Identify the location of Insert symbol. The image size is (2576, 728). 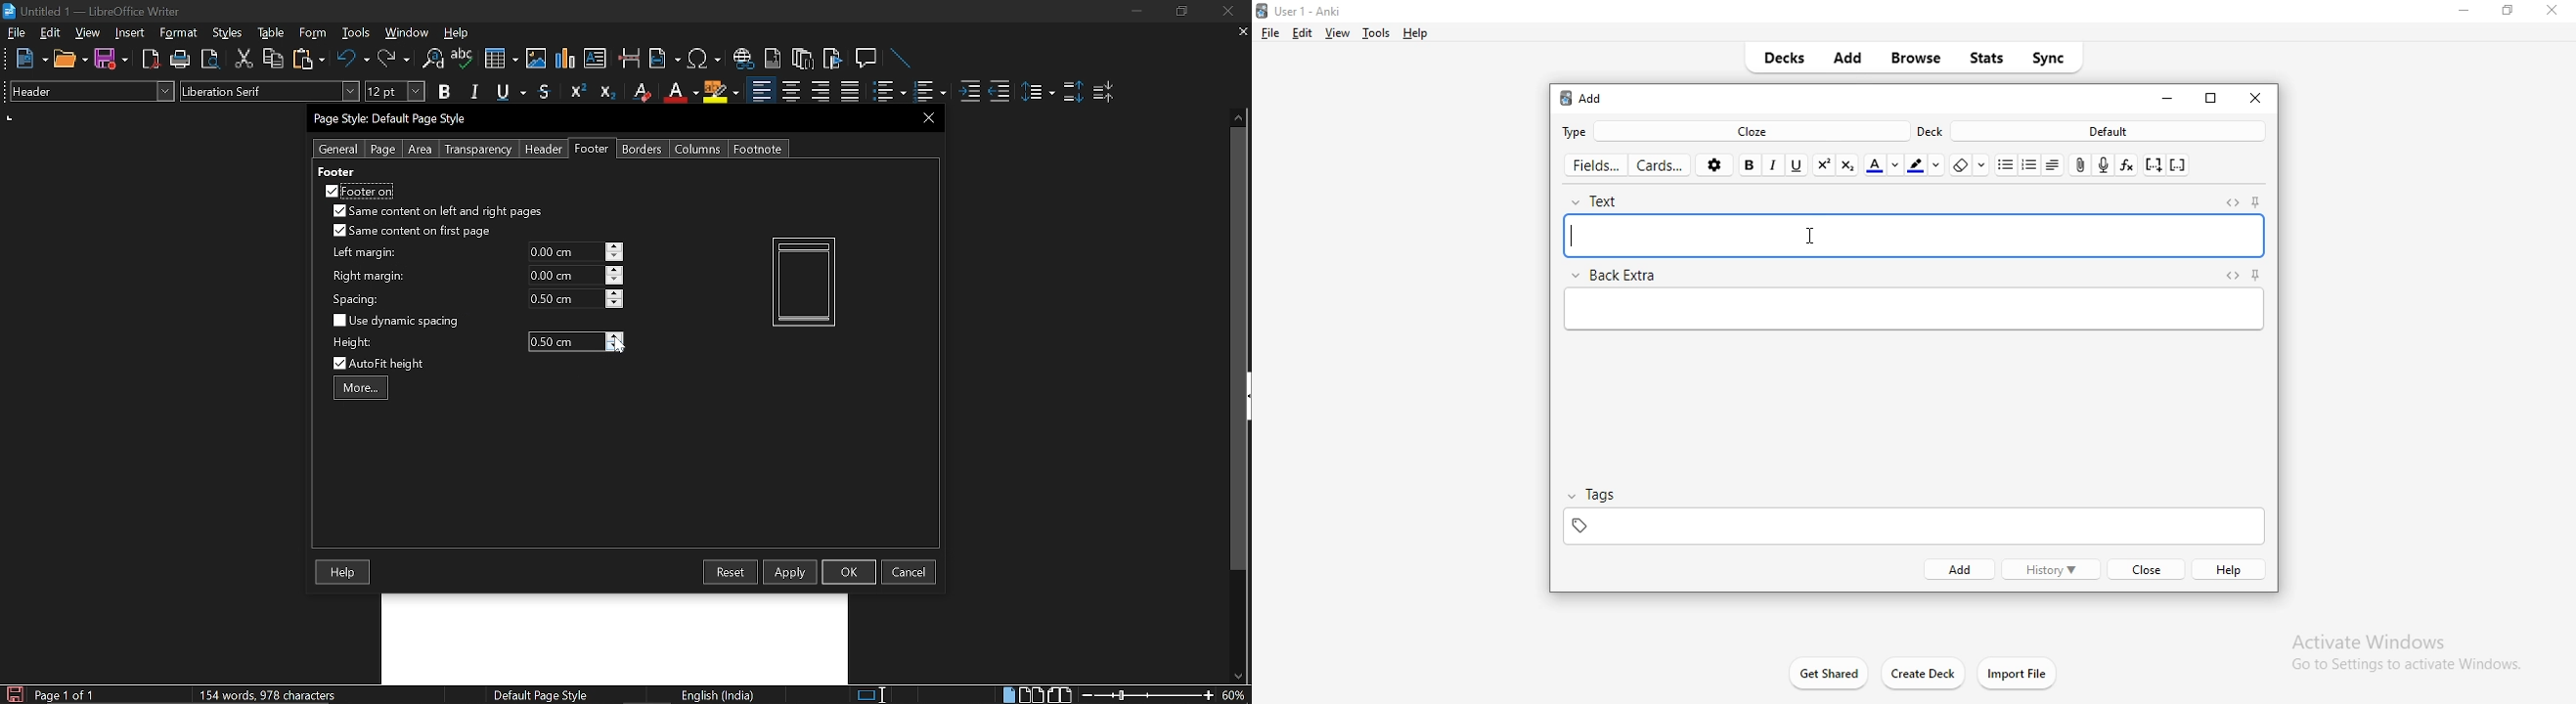
(706, 59).